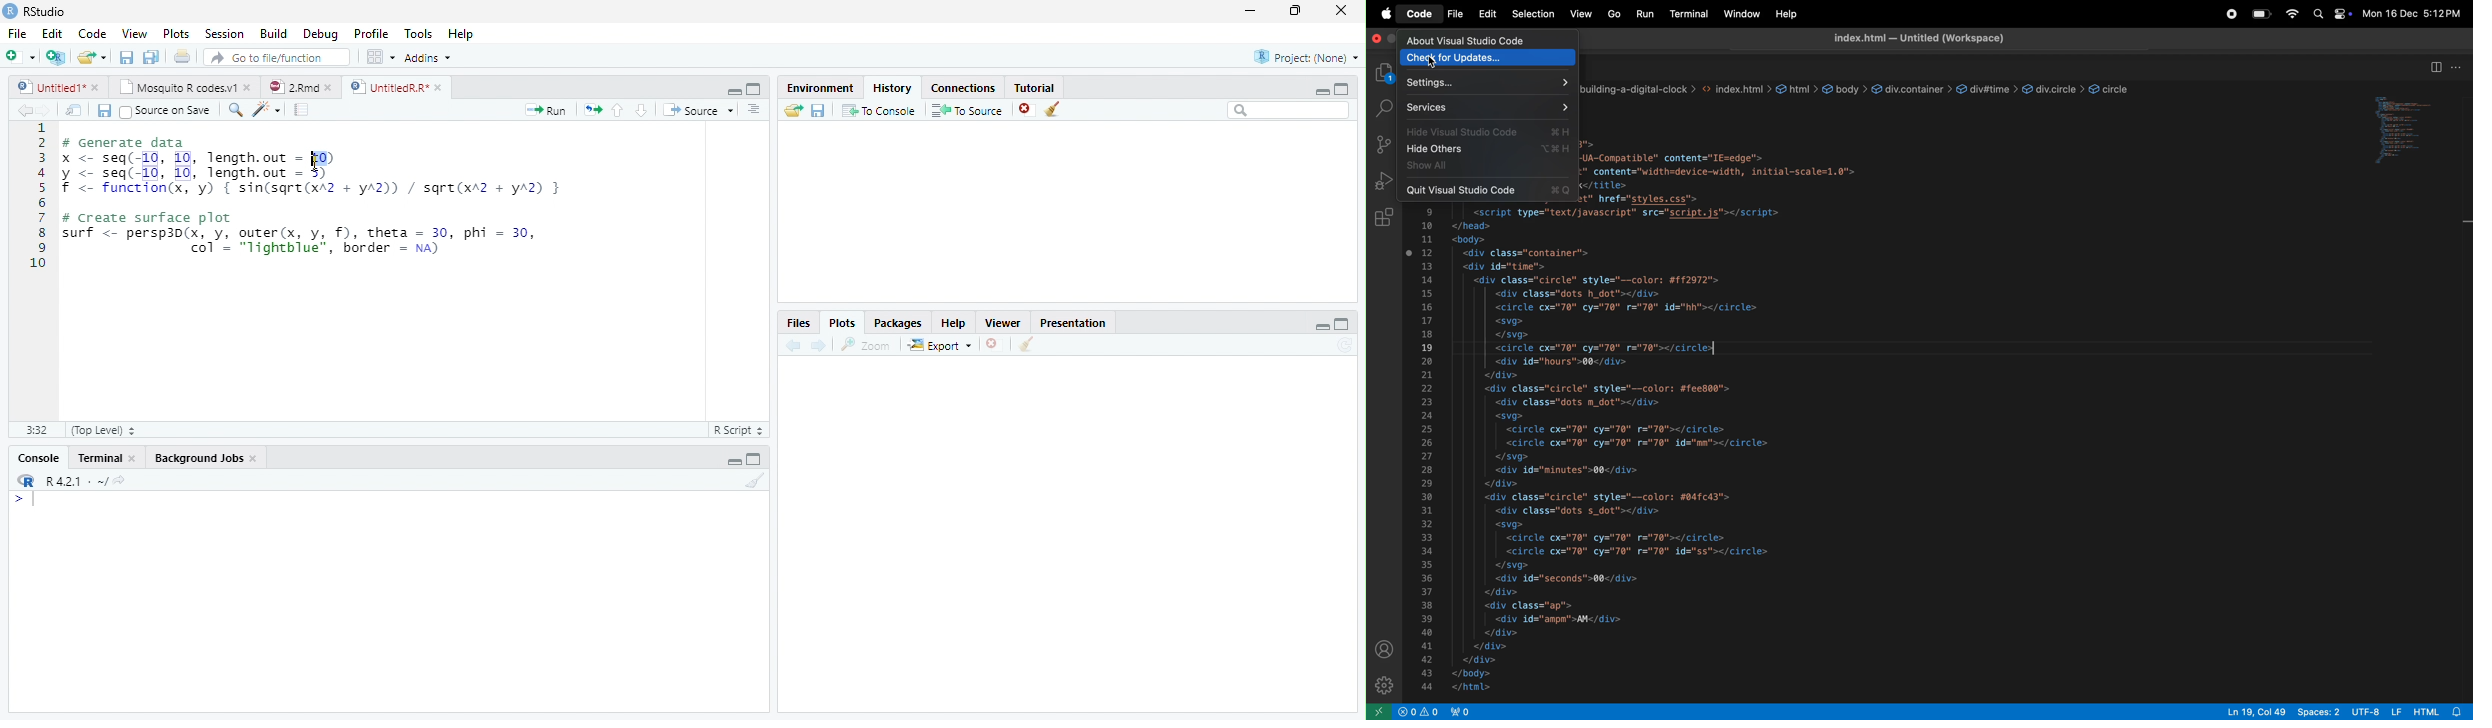 The height and width of the screenshot is (728, 2492). I want to click on services, so click(1487, 107).